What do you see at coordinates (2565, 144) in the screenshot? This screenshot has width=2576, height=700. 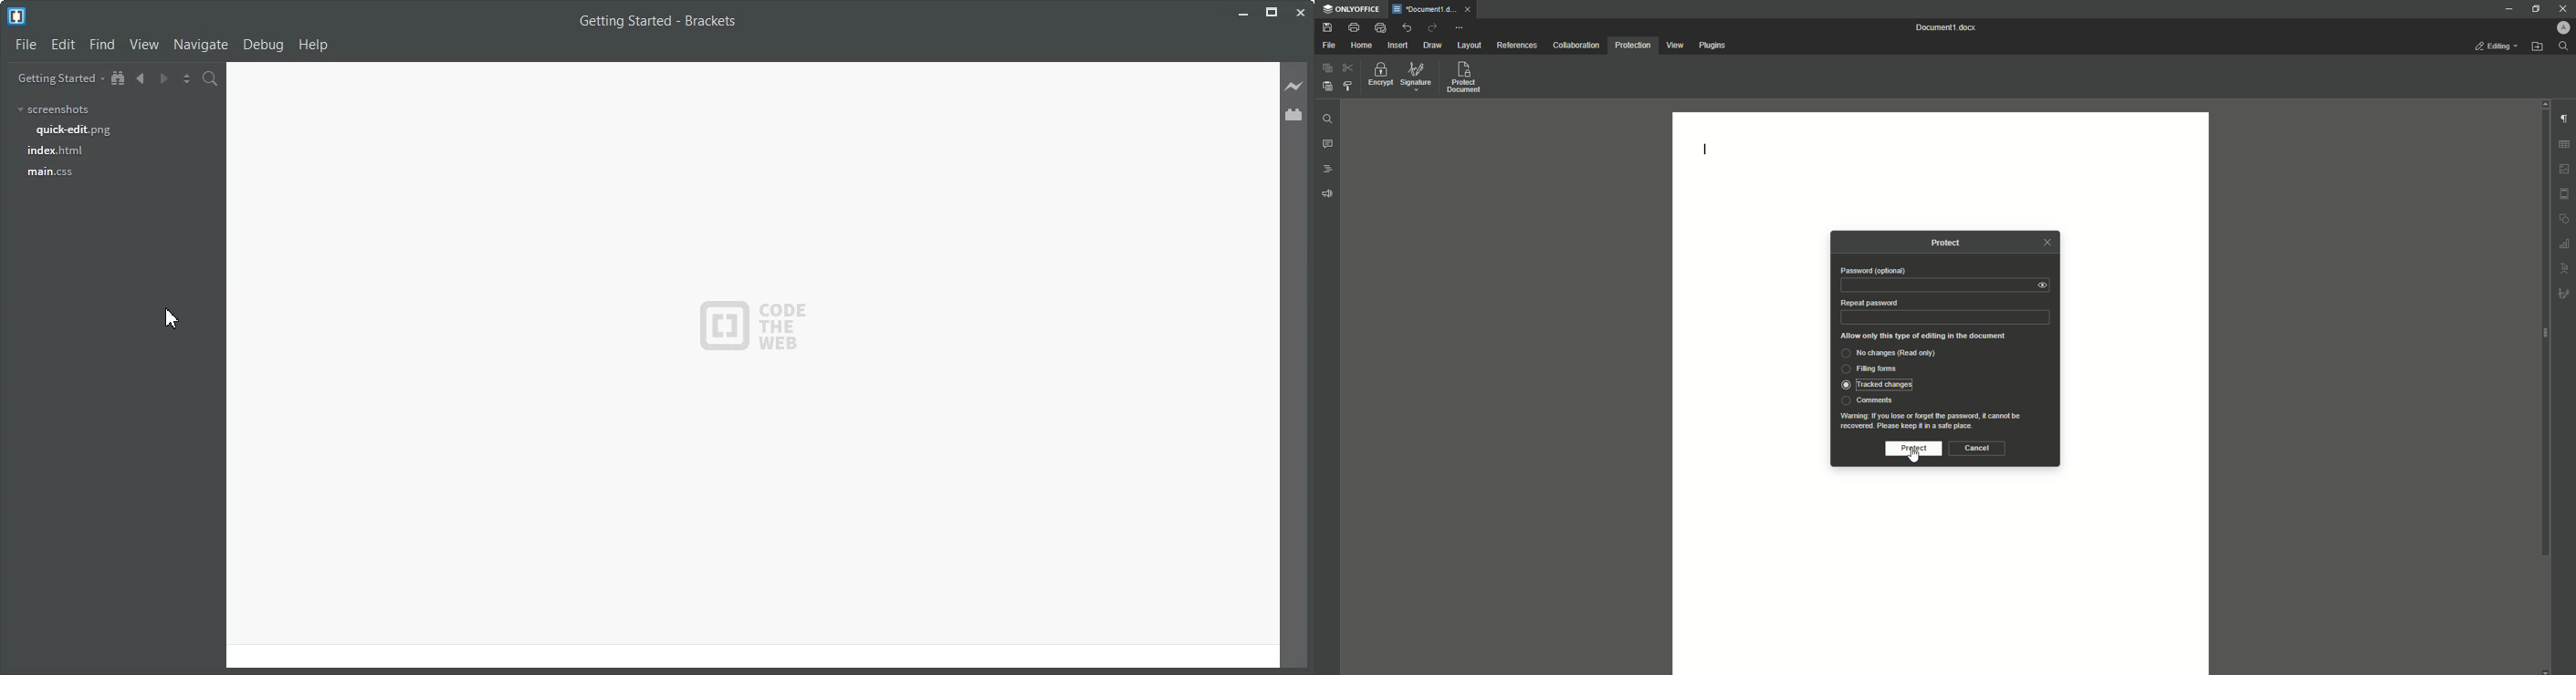 I see `Table Settings` at bounding box center [2565, 144].